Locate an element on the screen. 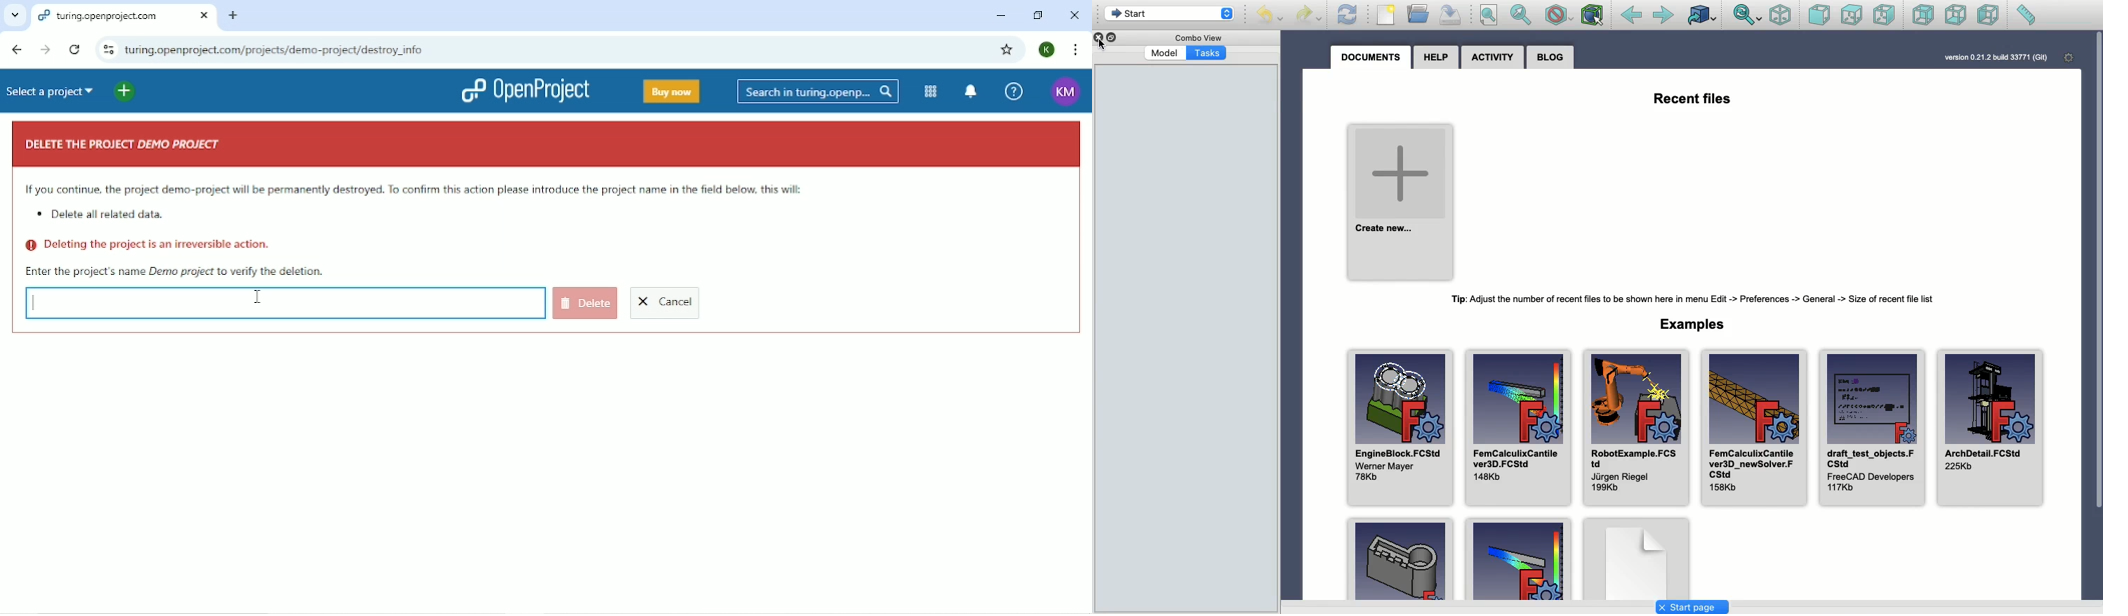  New is located at coordinates (1387, 15).